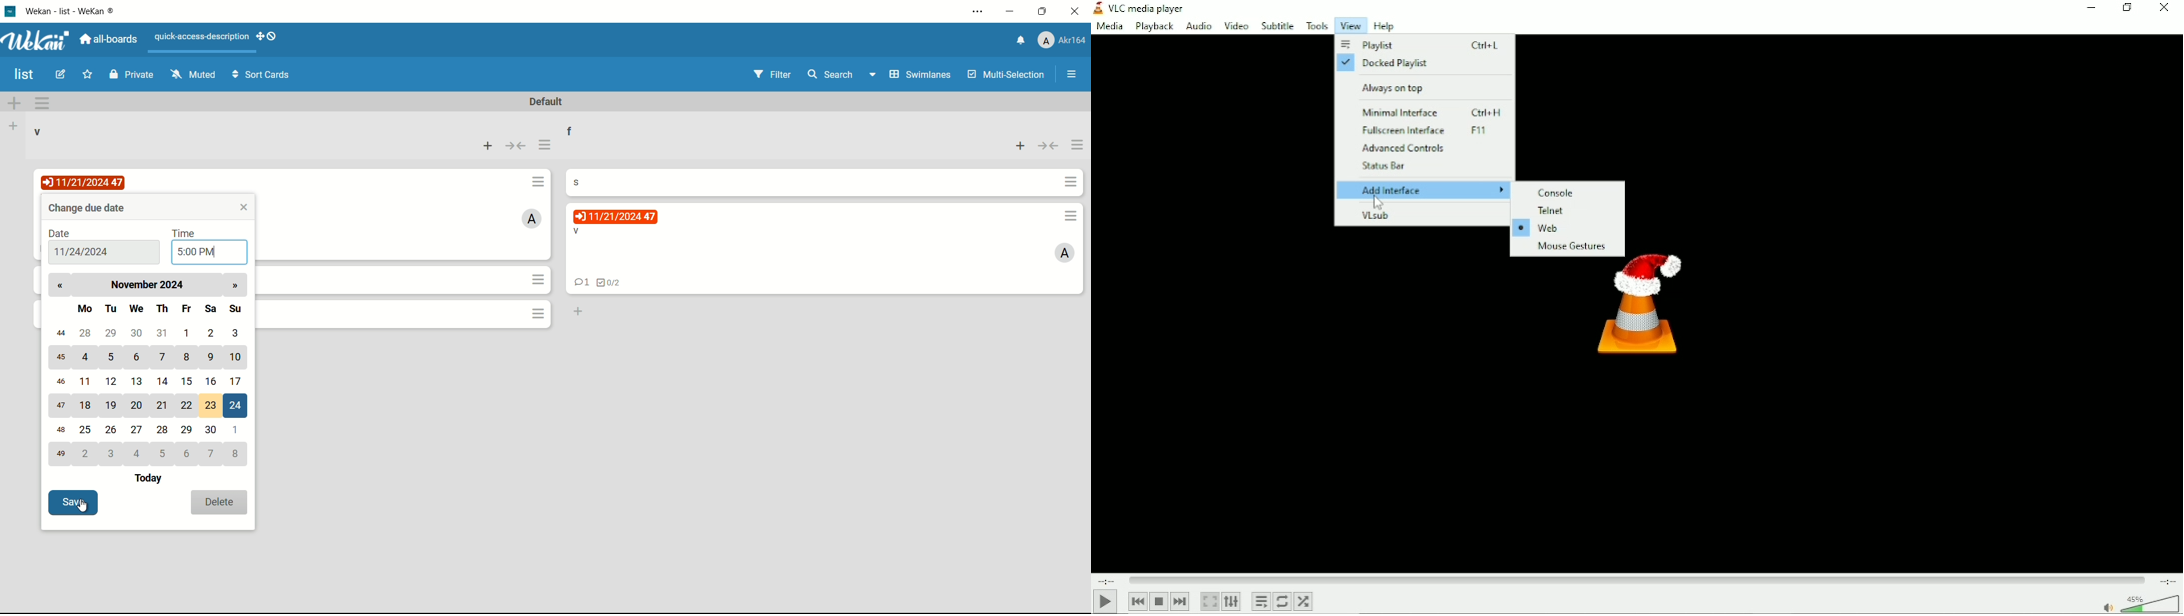 This screenshot has width=2184, height=616. What do you see at coordinates (139, 381) in the screenshot?
I see `13` at bounding box center [139, 381].